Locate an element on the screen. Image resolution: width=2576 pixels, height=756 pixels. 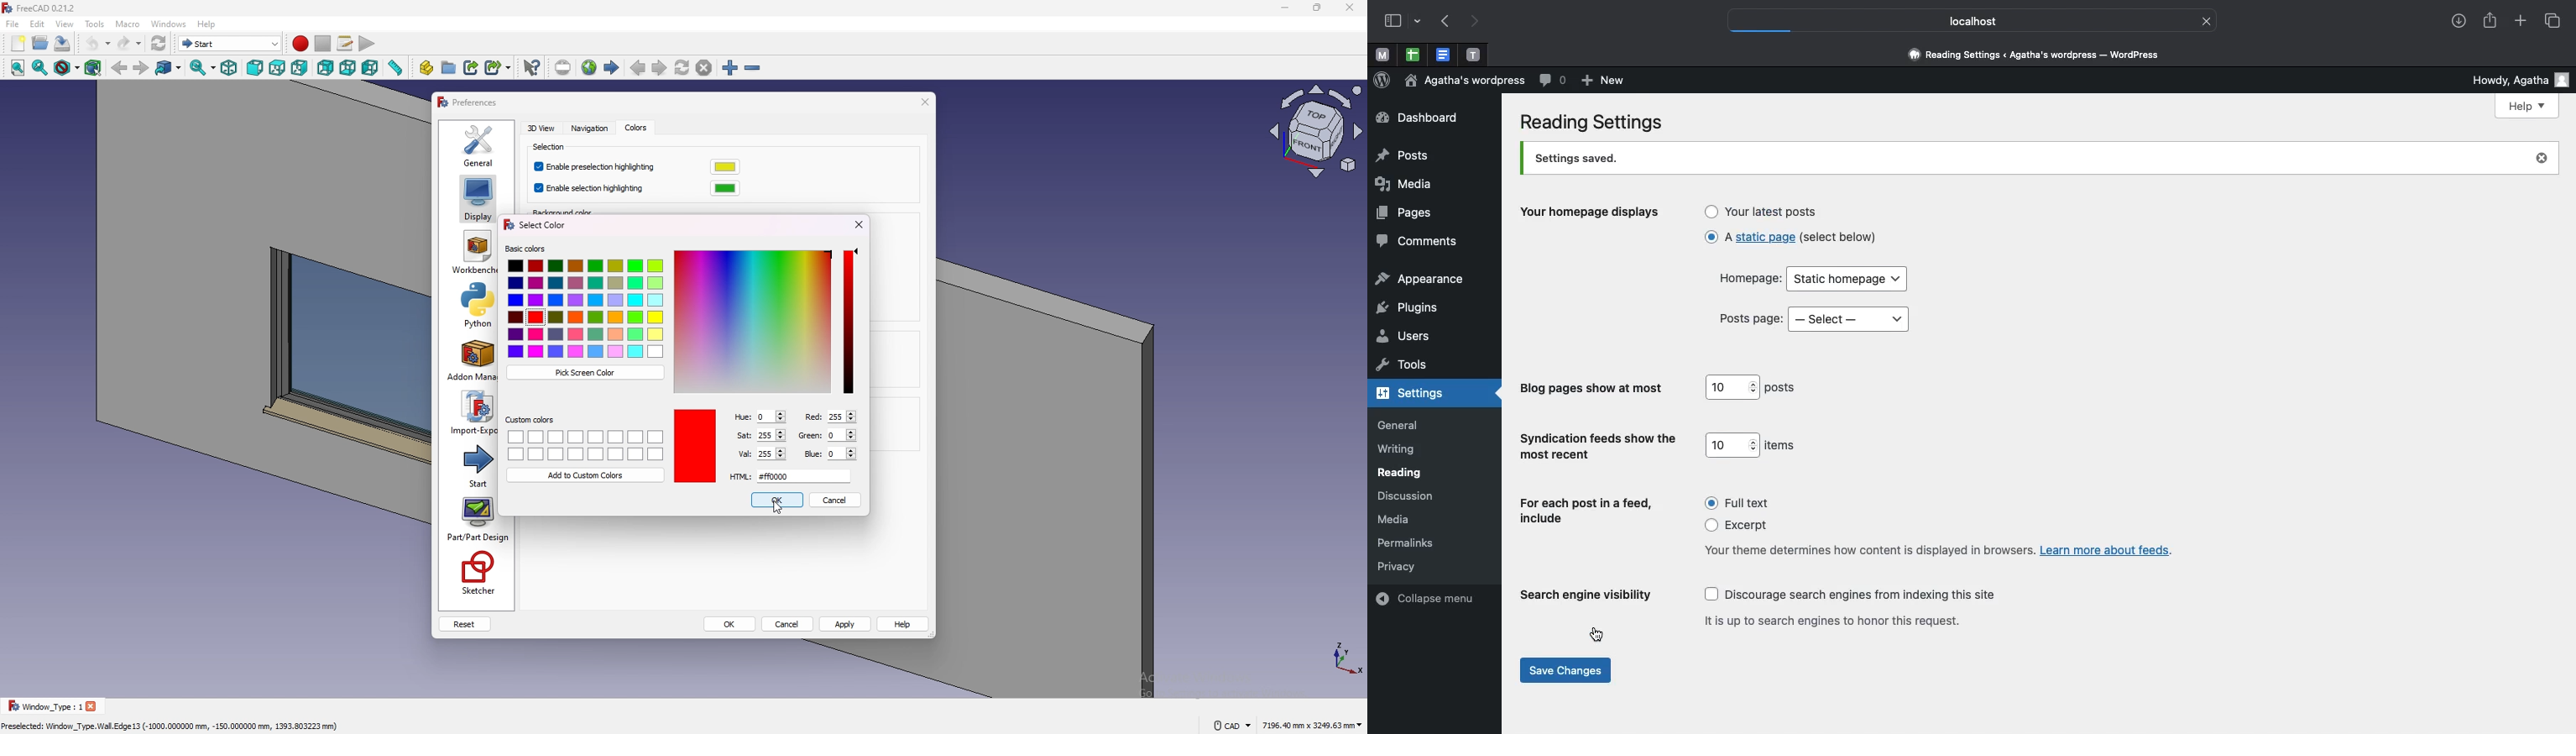
dashboard  is located at coordinates (1417, 118).